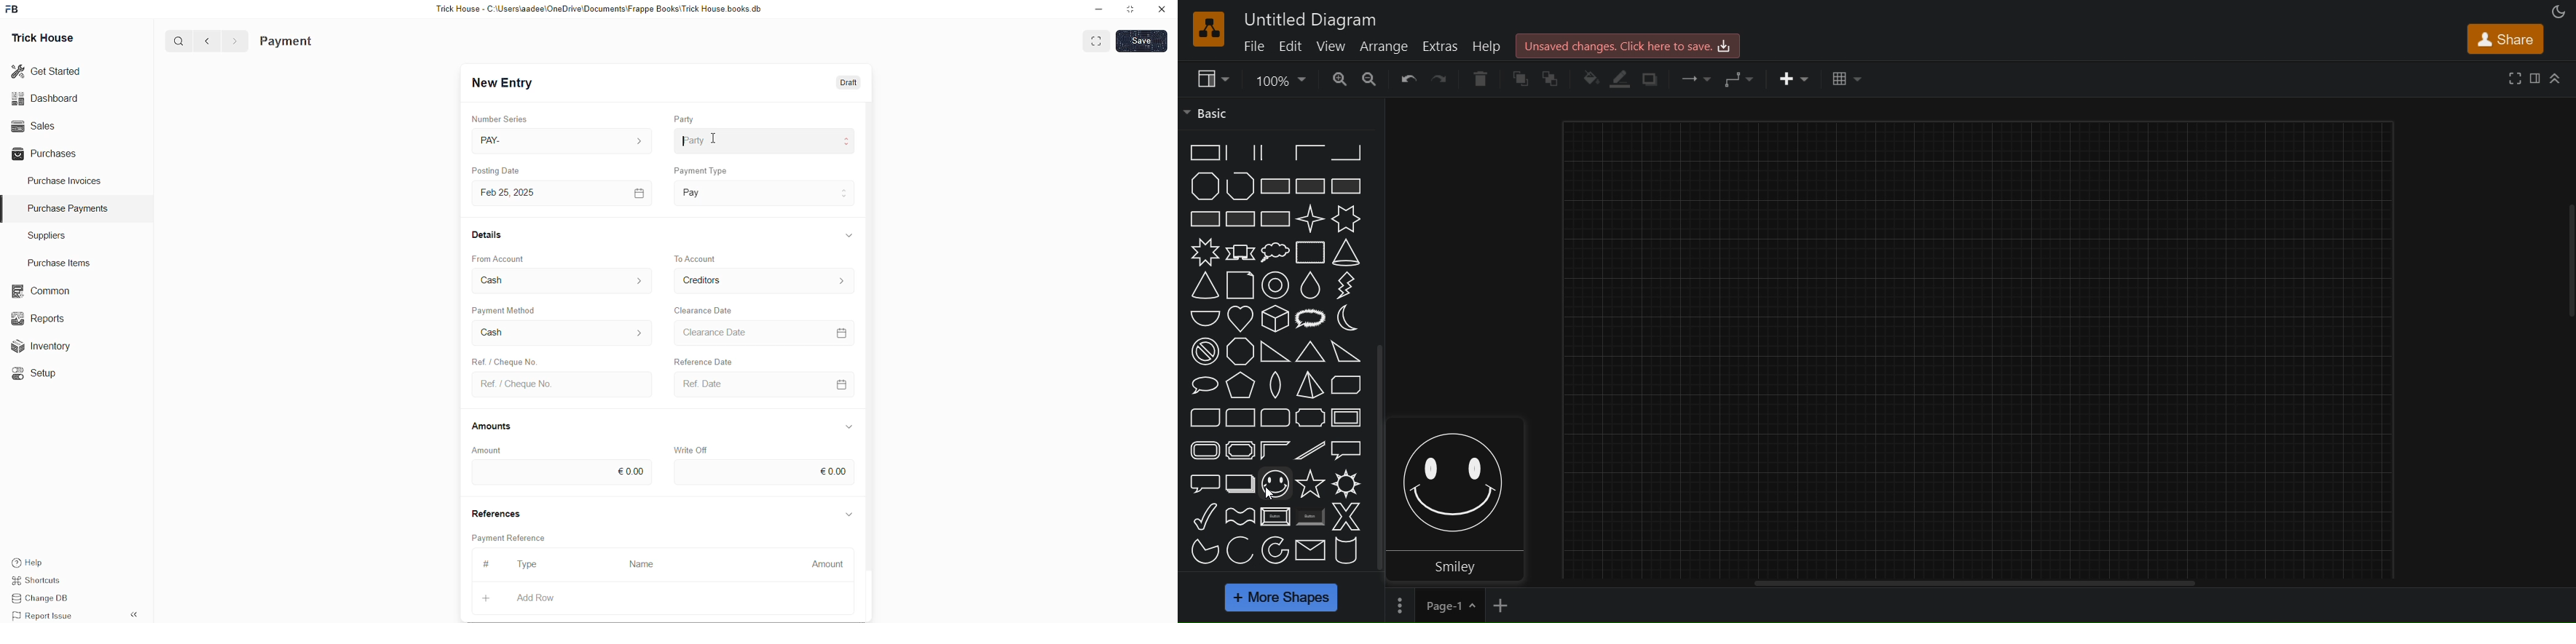  I want to click on rectangle with diagonal grid fill, so click(1275, 219).